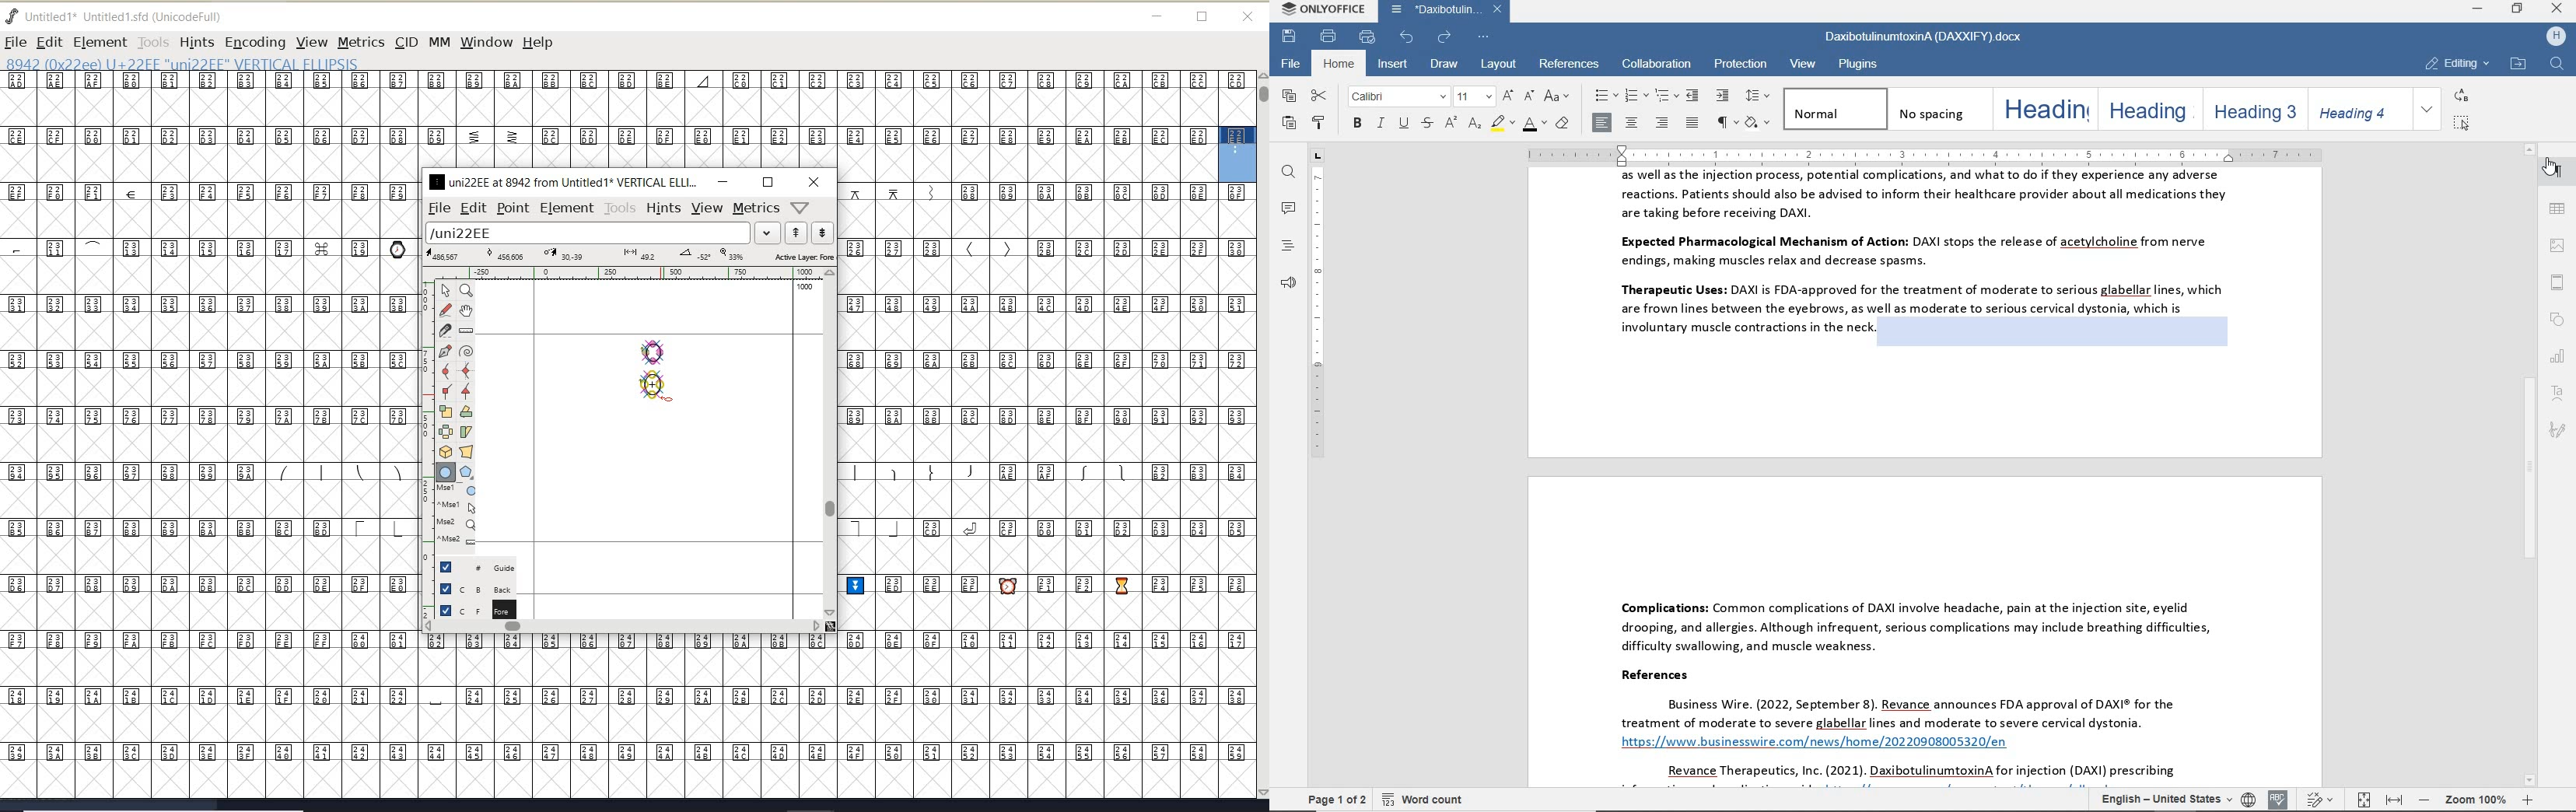  Describe the element at coordinates (447, 390) in the screenshot. I see `add a corner point` at that location.